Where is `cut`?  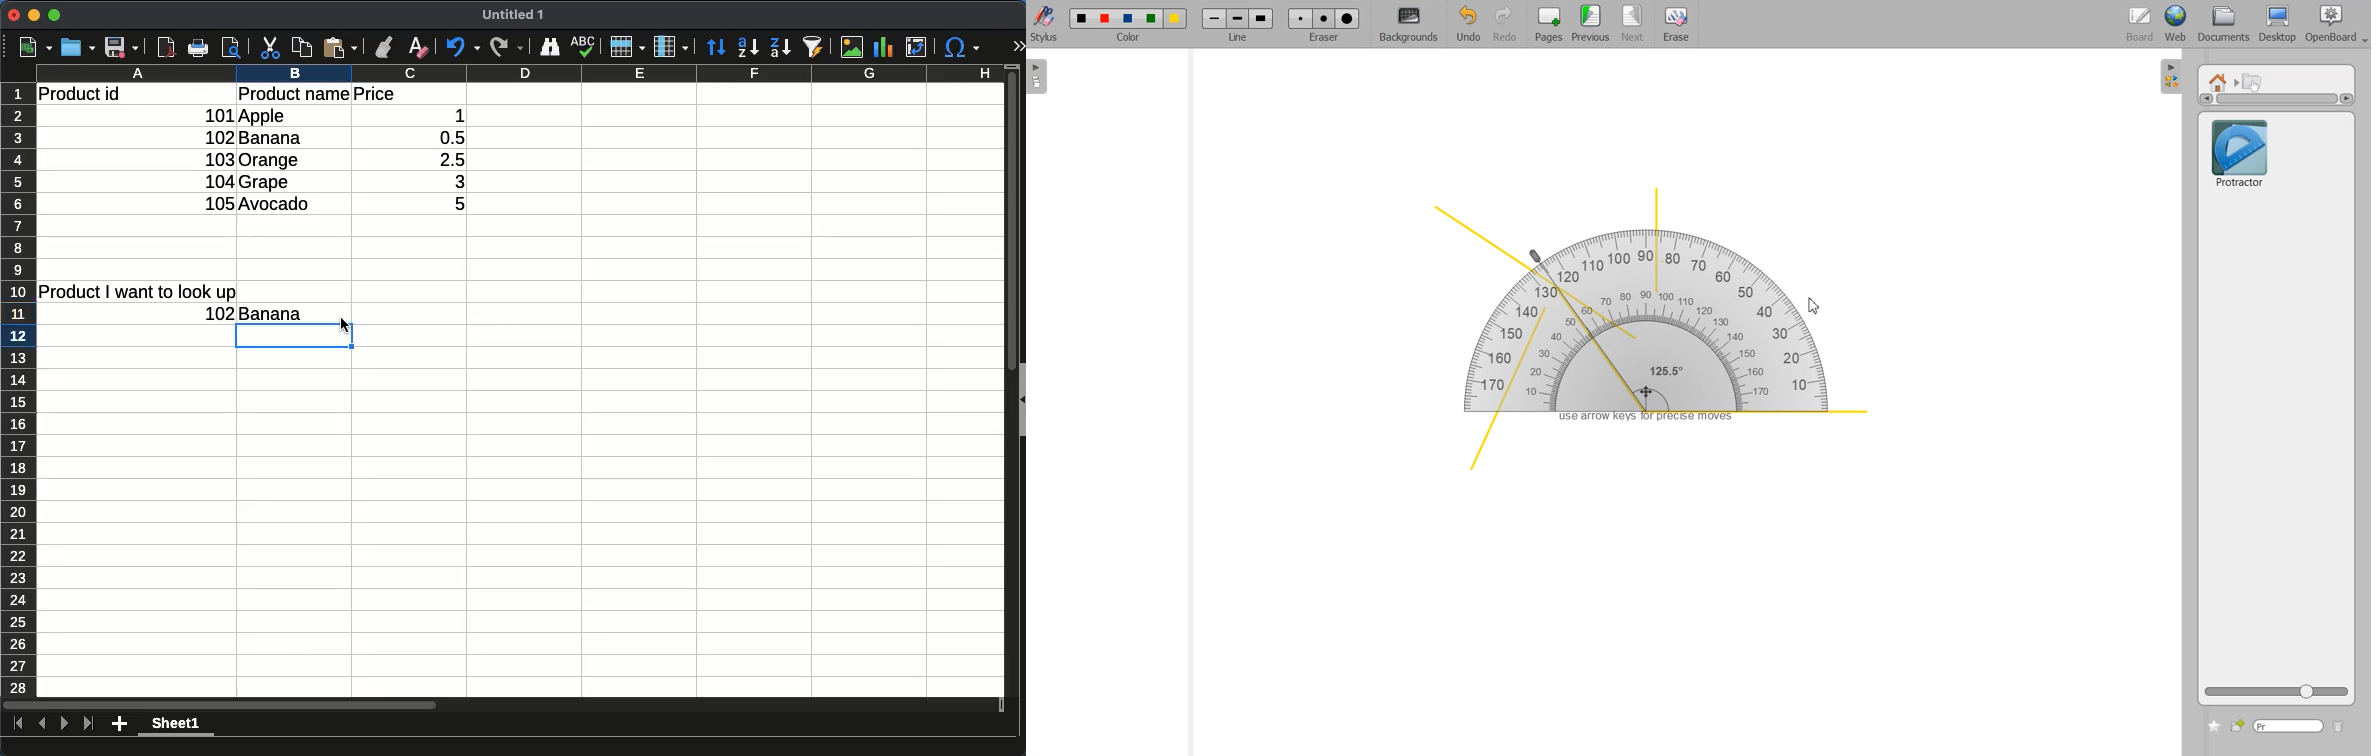
cut is located at coordinates (270, 47).